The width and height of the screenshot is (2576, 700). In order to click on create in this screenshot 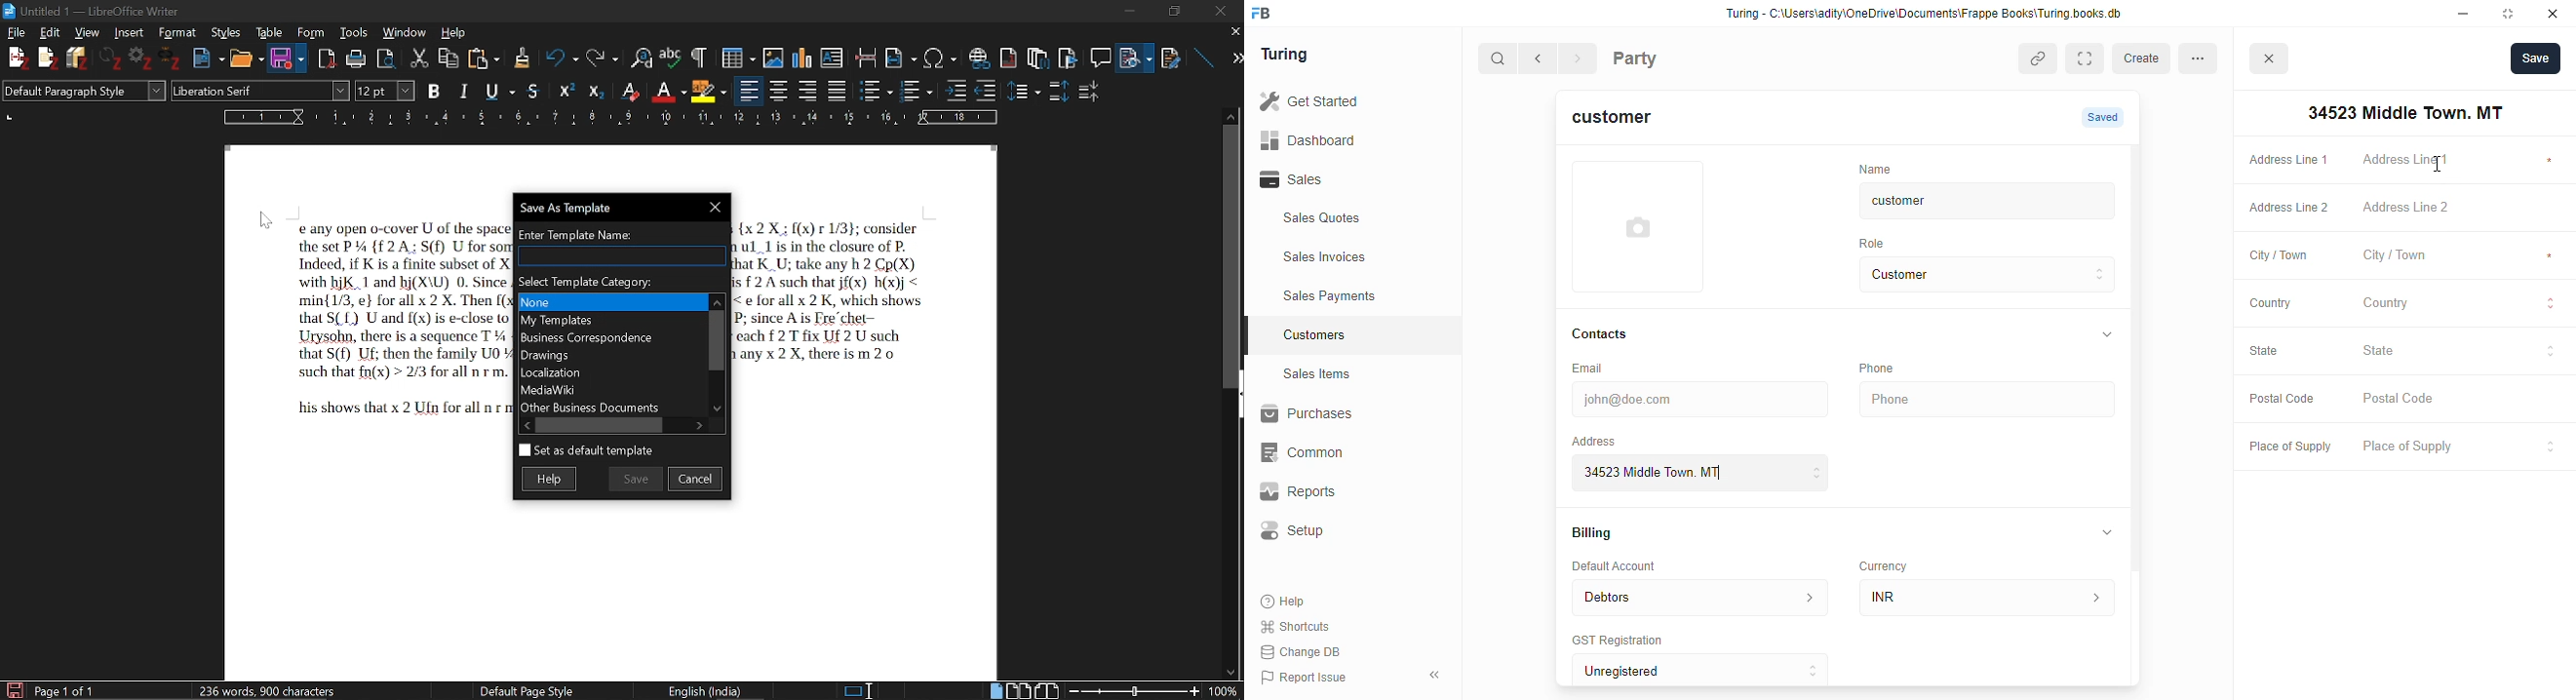, I will do `click(2144, 58)`.